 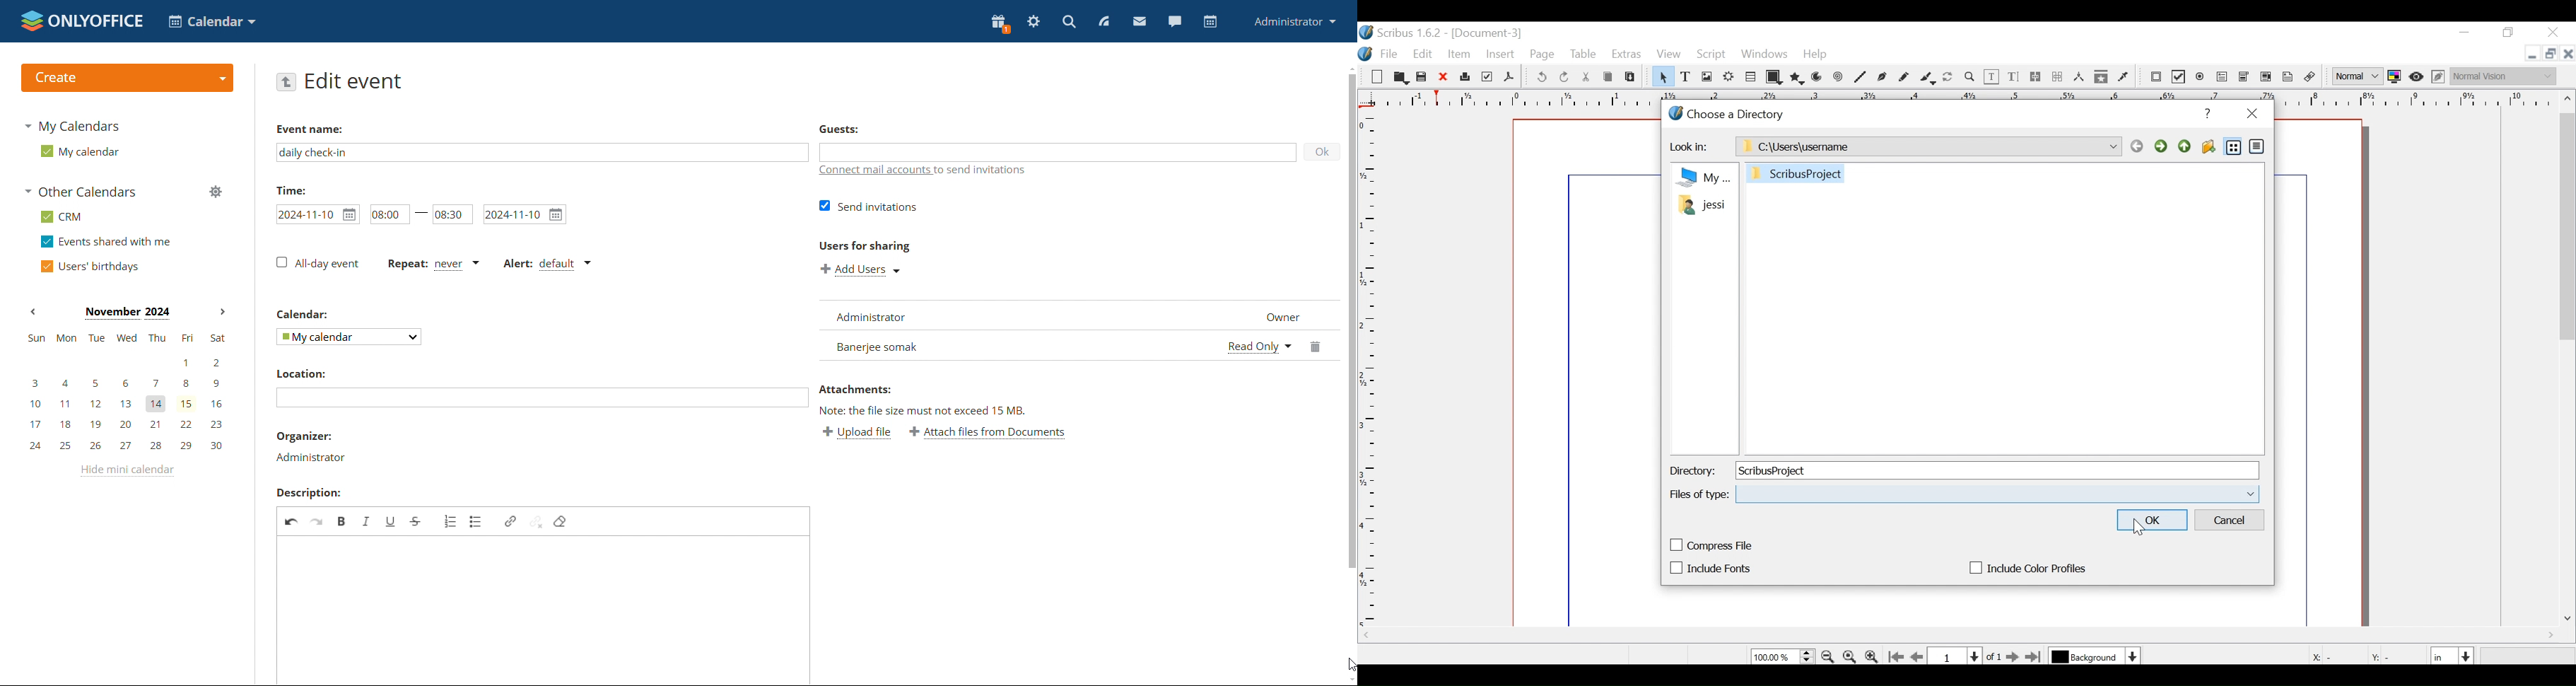 I want to click on X:, so click(x=2315, y=655).